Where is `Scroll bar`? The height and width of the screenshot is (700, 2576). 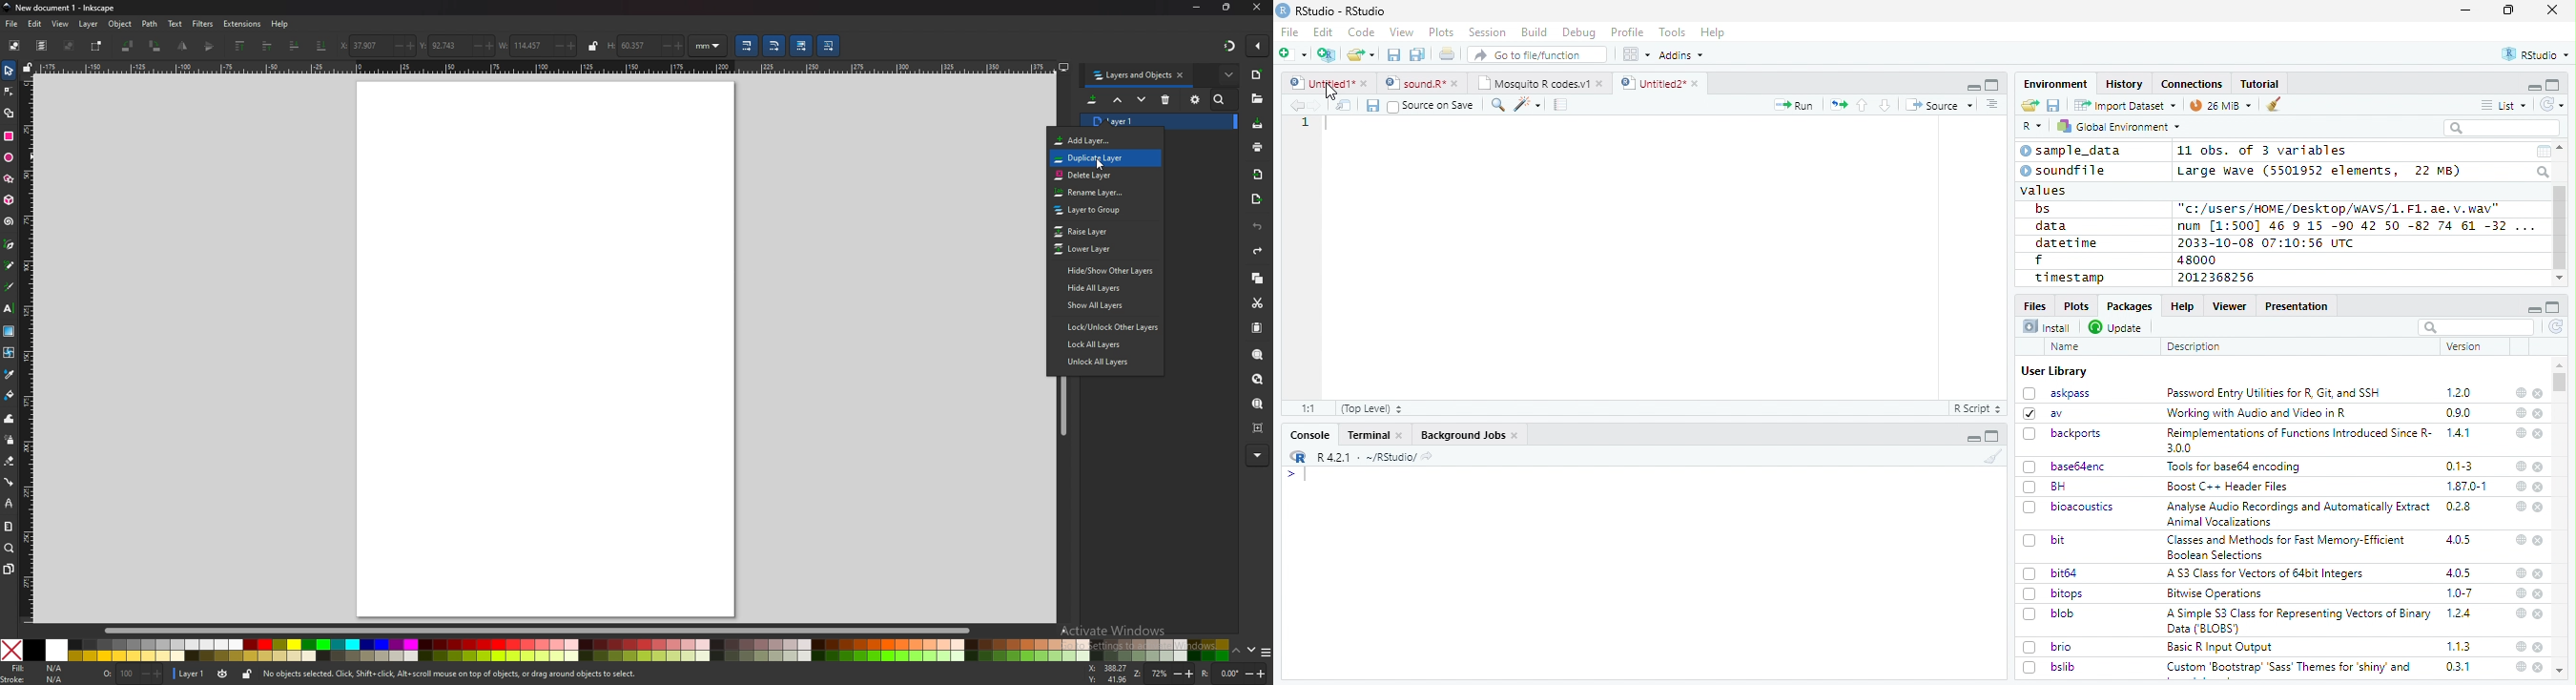 Scroll bar is located at coordinates (2561, 228).